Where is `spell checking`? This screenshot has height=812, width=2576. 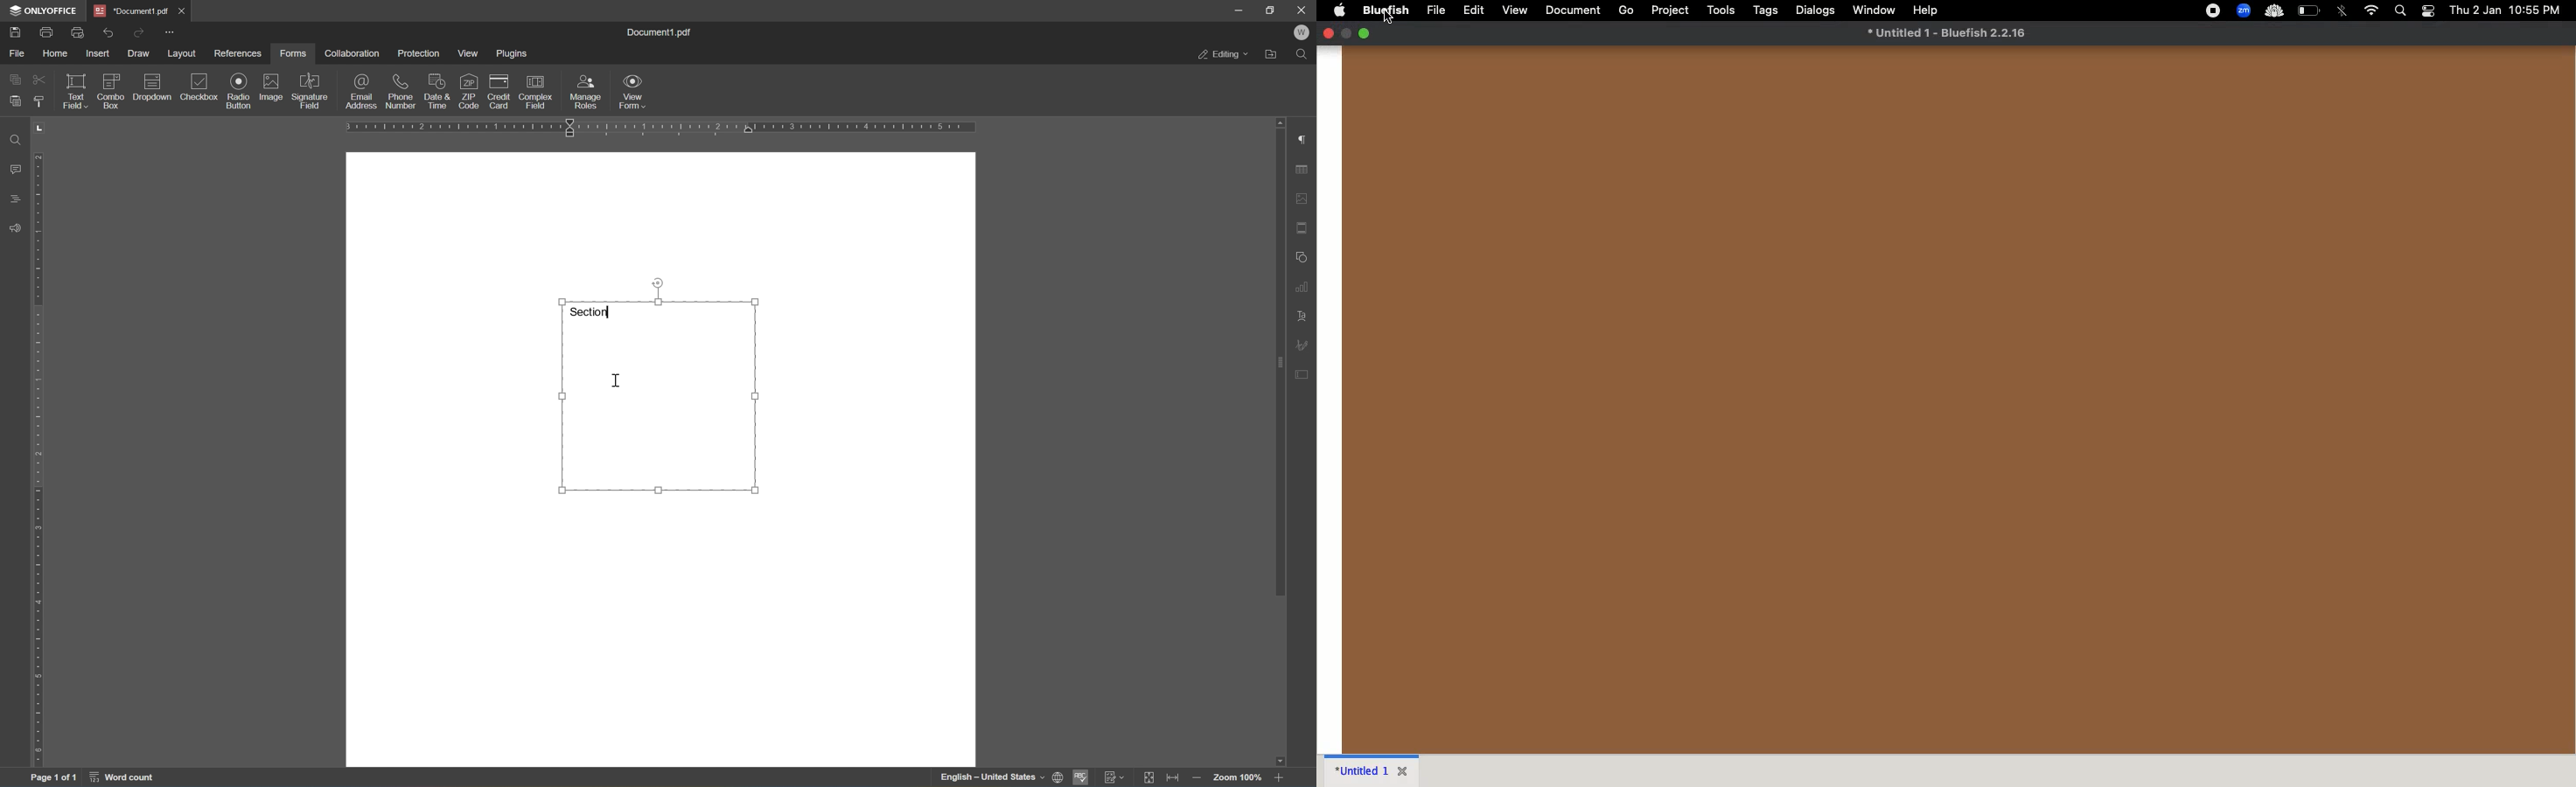
spell checking is located at coordinates (1080, 777).